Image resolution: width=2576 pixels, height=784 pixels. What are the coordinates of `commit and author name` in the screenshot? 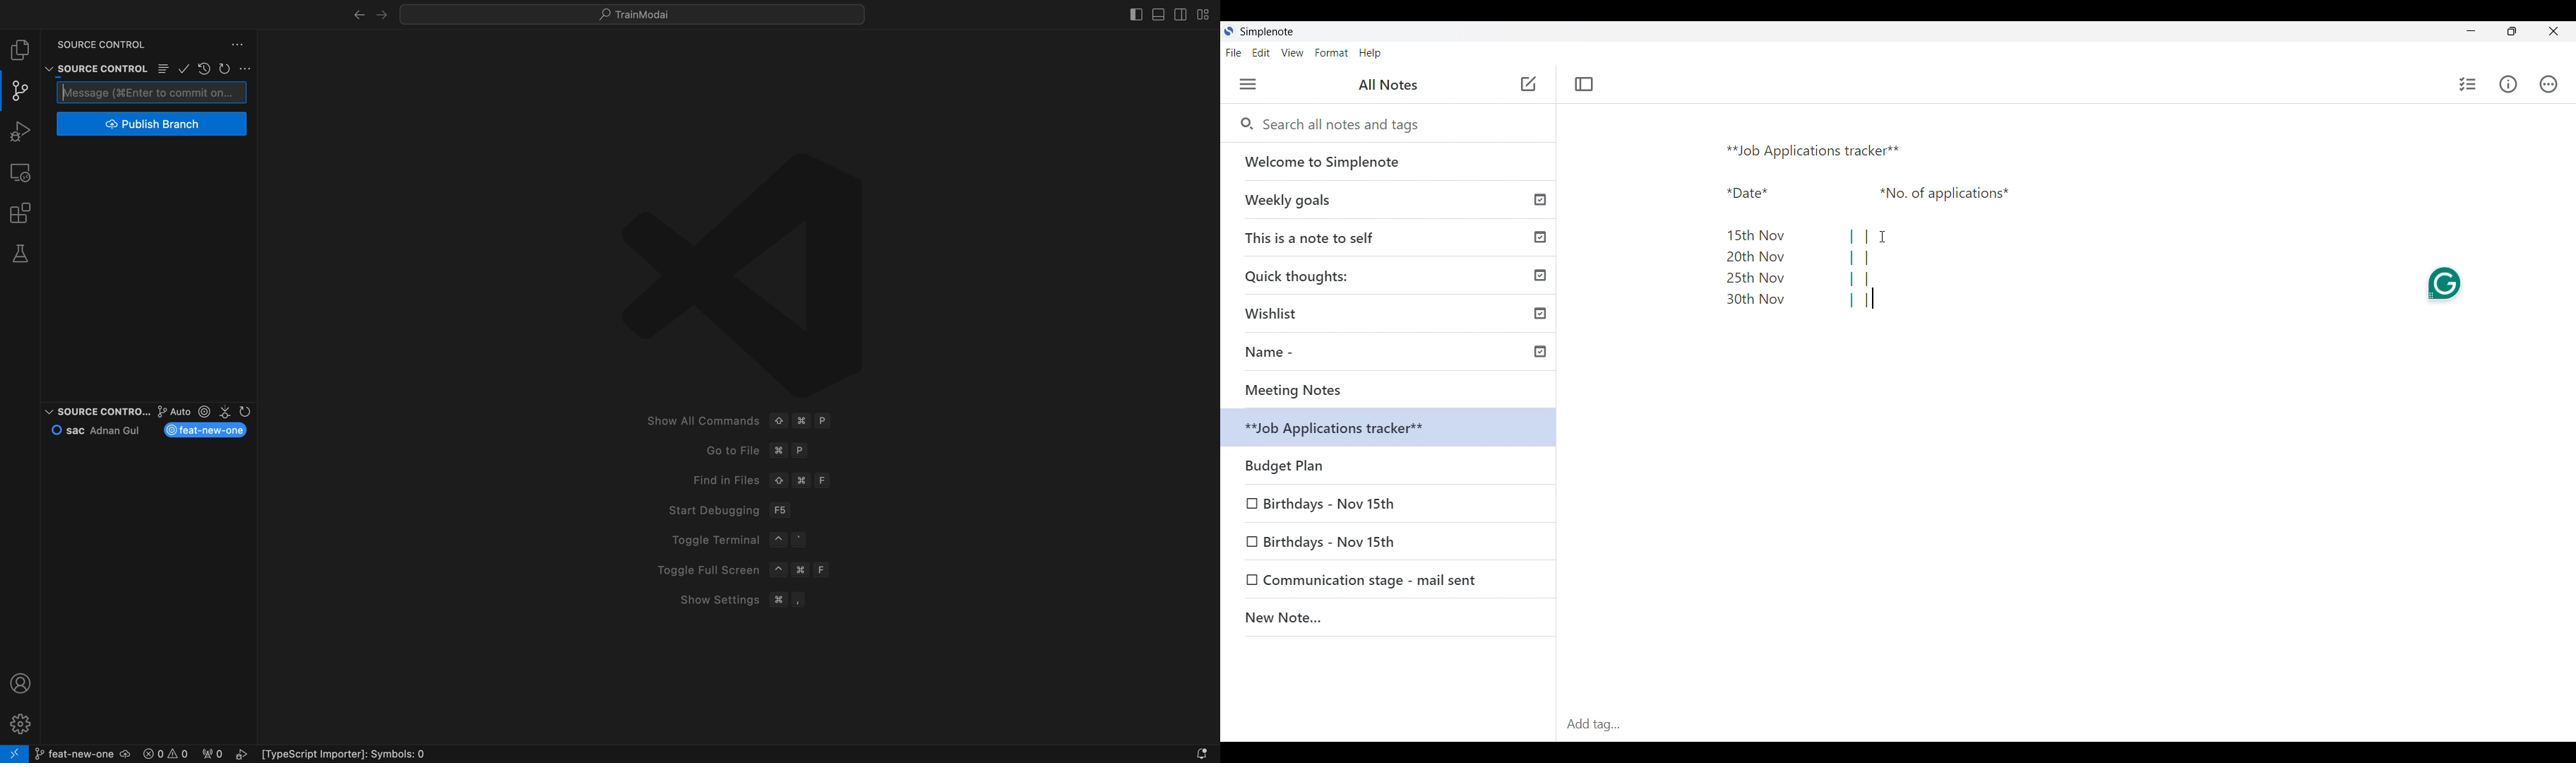 It's located at (101, 429).